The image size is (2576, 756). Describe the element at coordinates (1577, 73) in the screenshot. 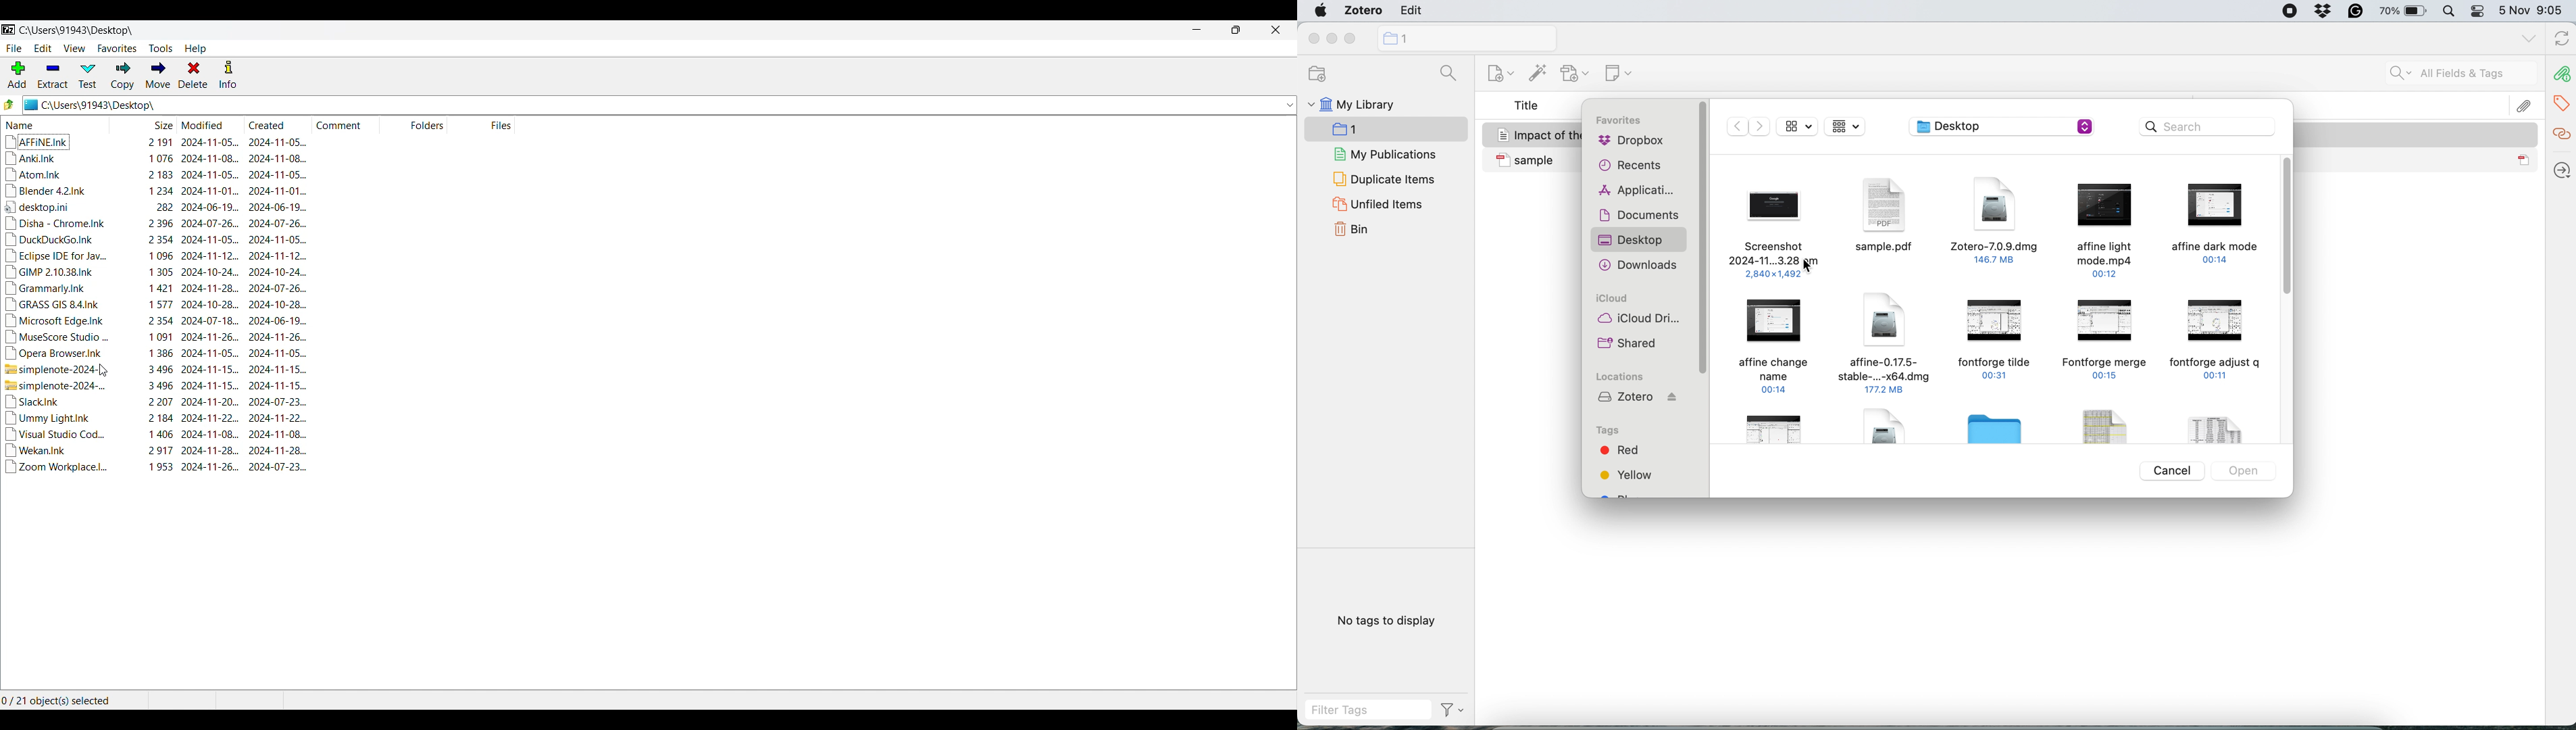

I see `new attachment` at that location.